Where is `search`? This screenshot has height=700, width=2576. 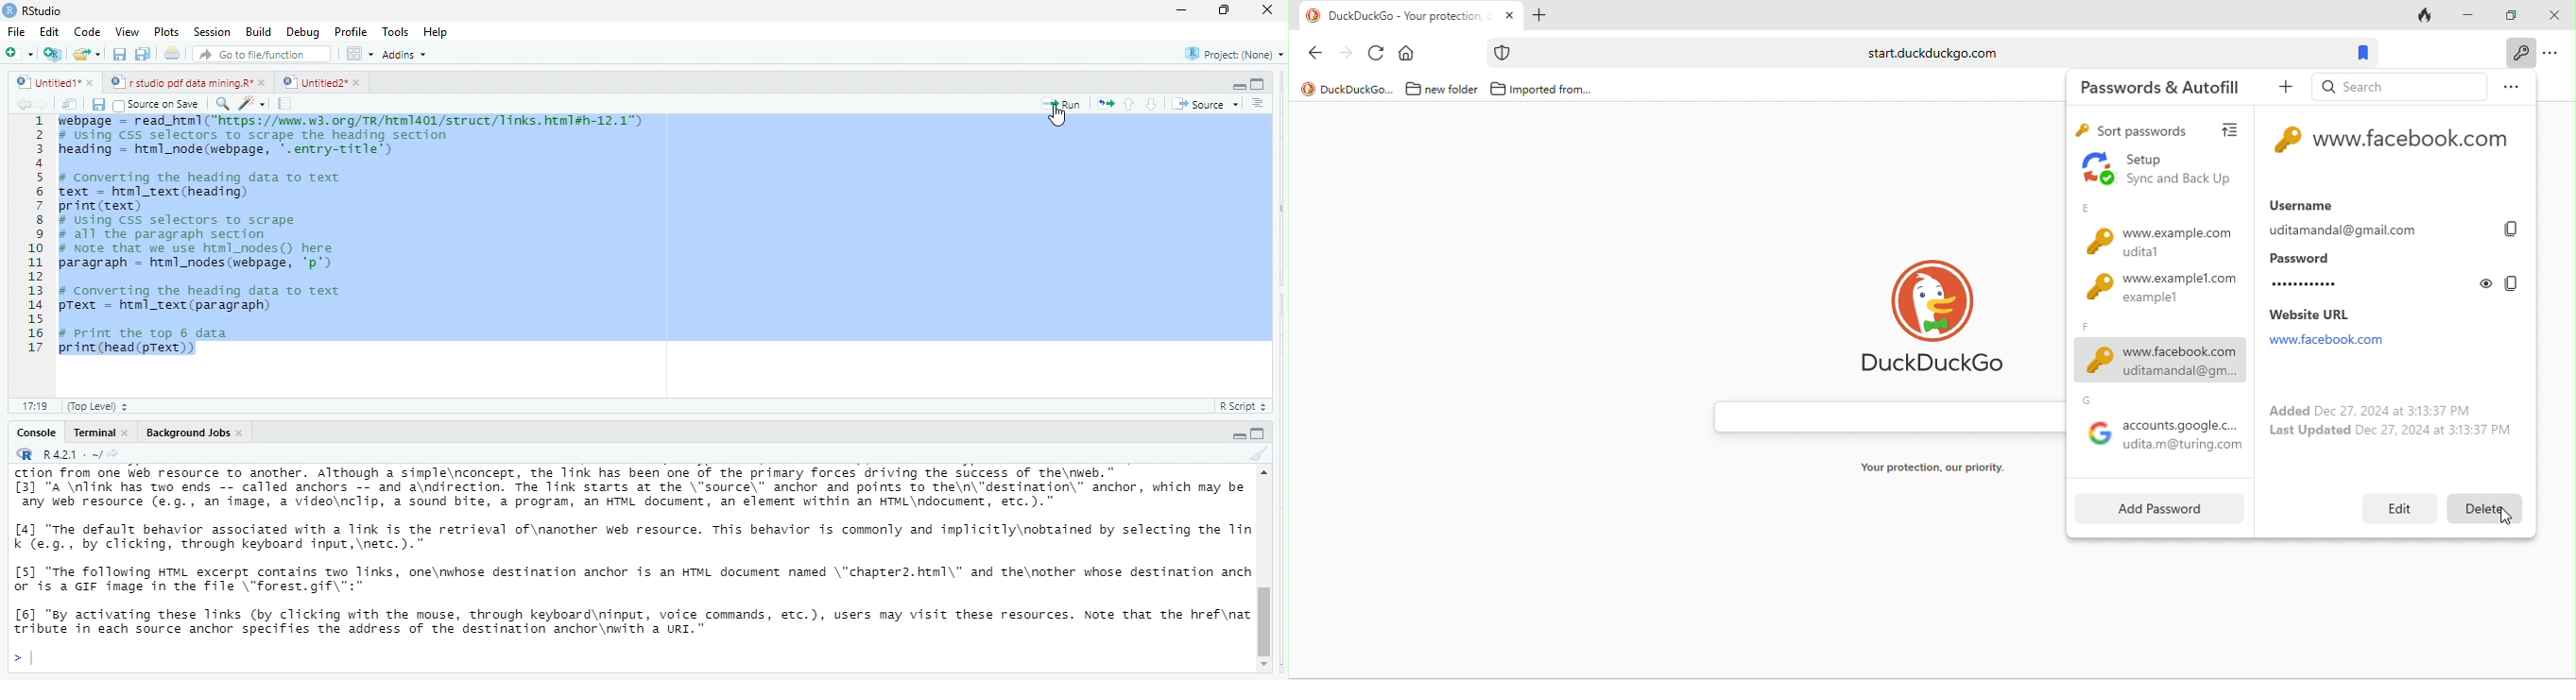 search is located at coordinates (2397, 86).